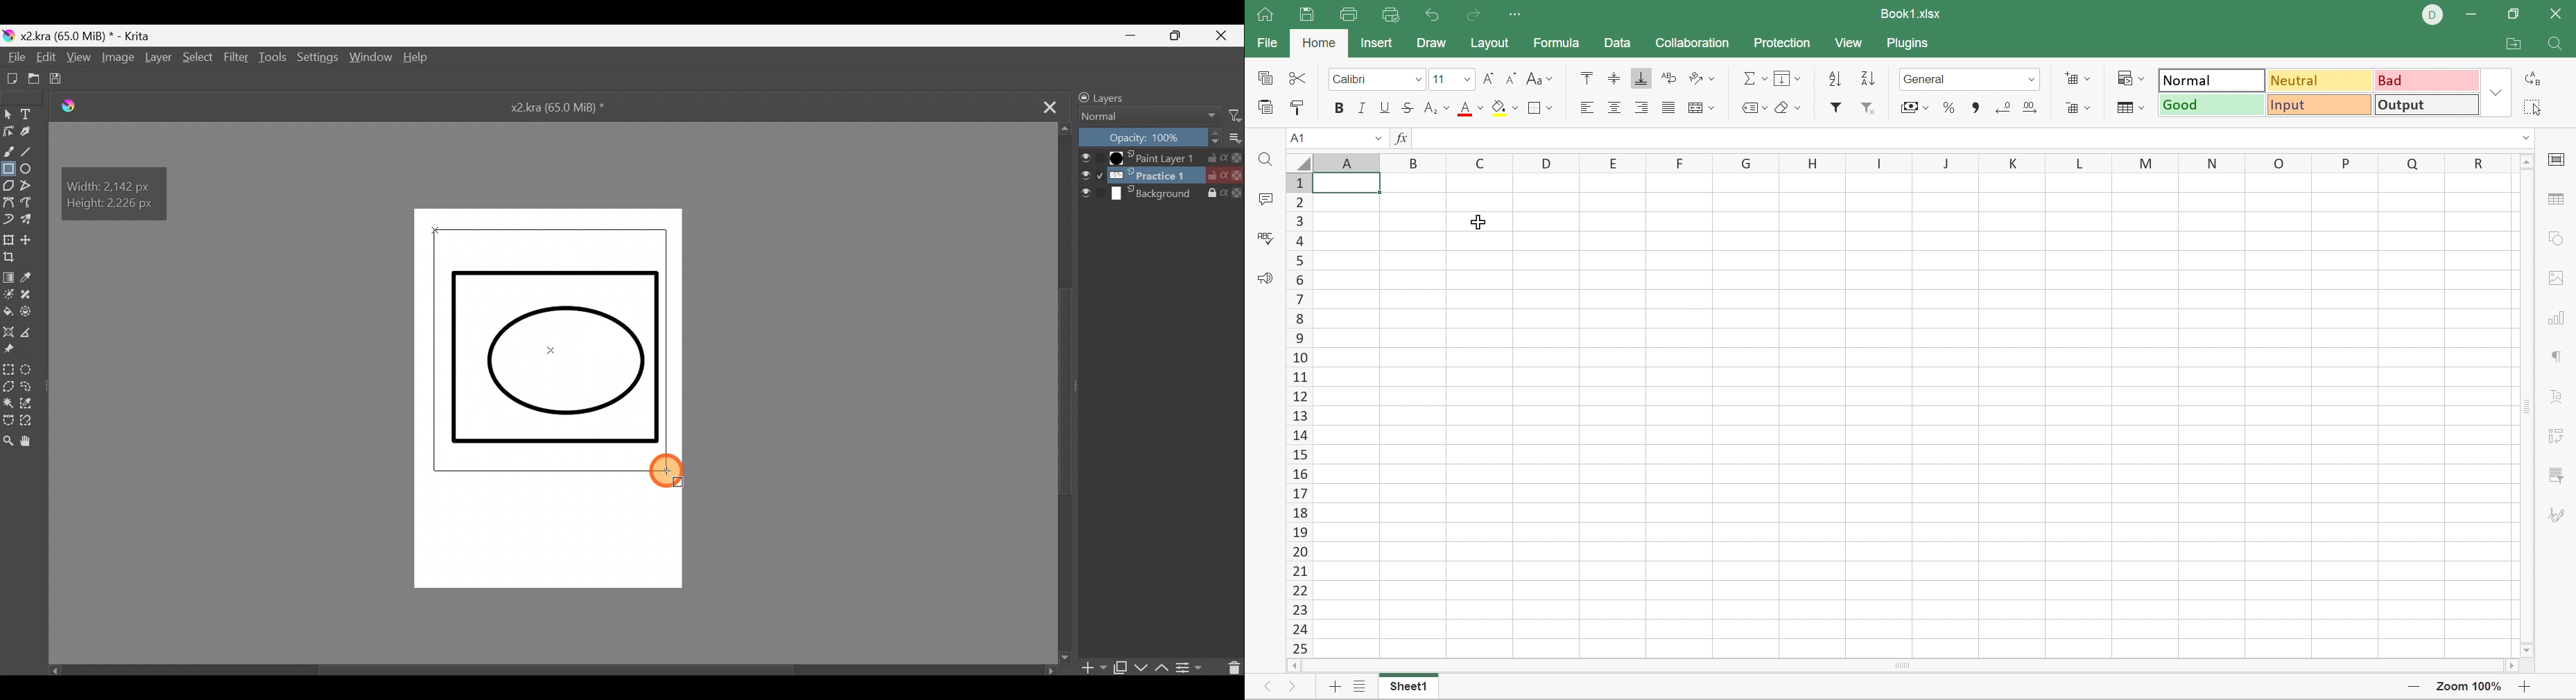 The height and width of the screenshot is (700, 2576). Describe the element at coordinates (1703, 107) in the screenshot. I see `Merge and center` at that location.